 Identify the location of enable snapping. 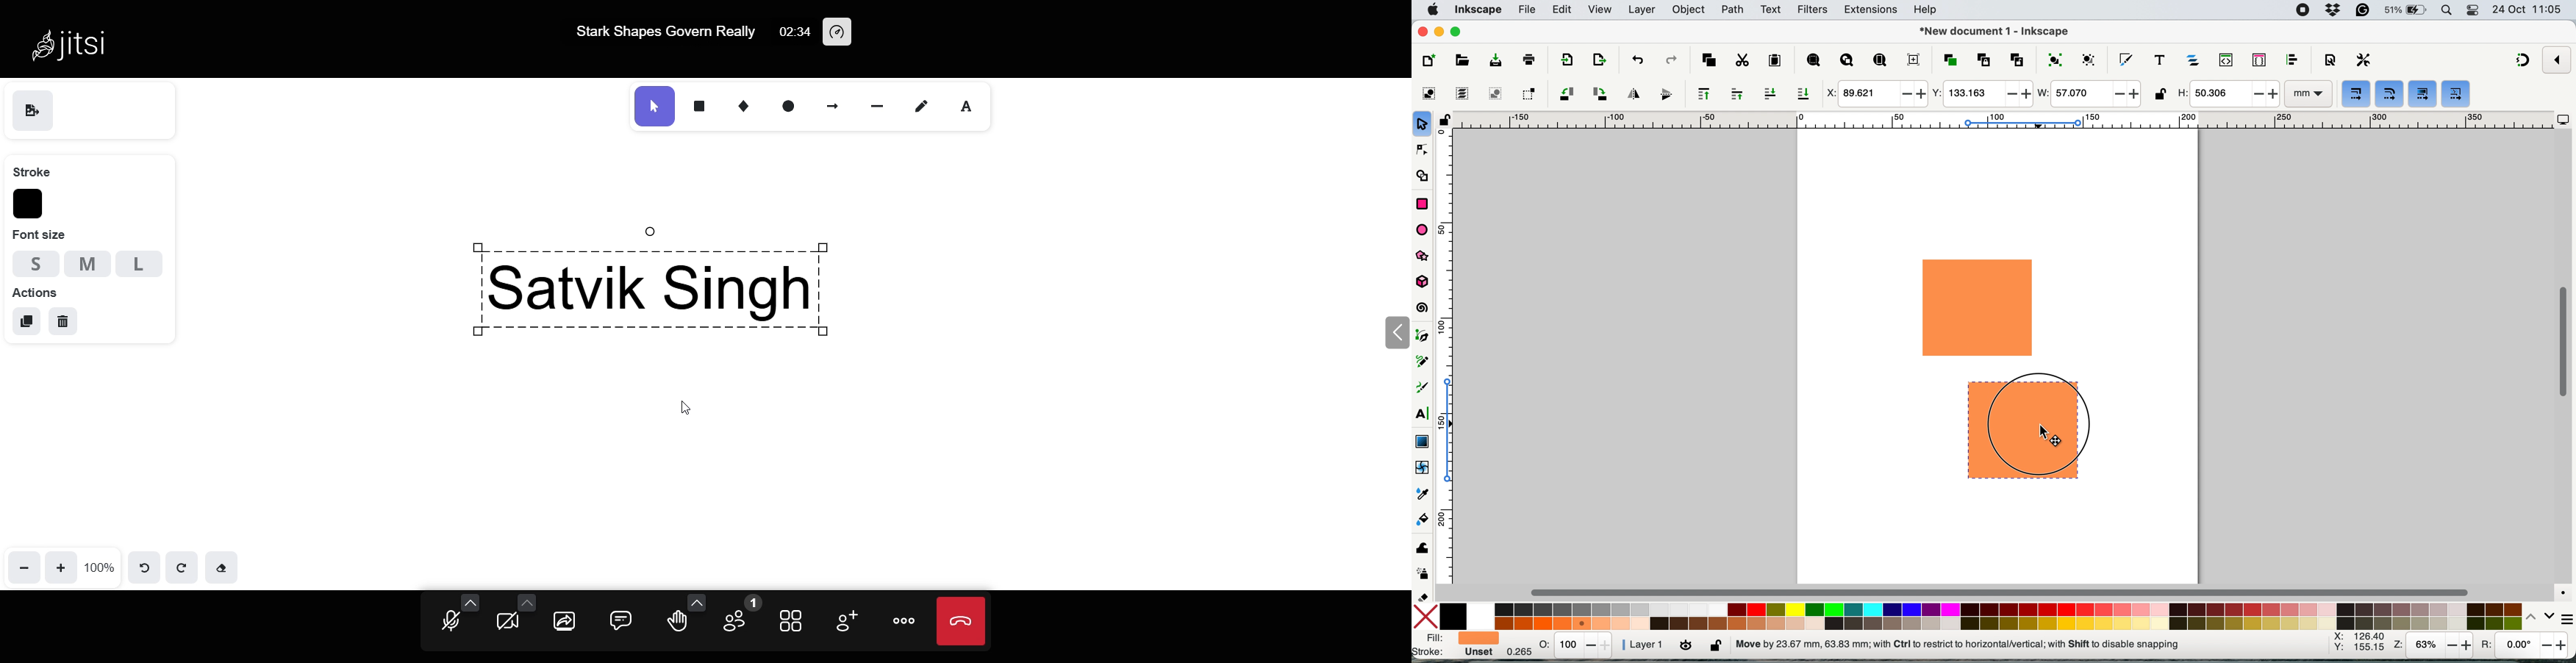
(2557, 59).